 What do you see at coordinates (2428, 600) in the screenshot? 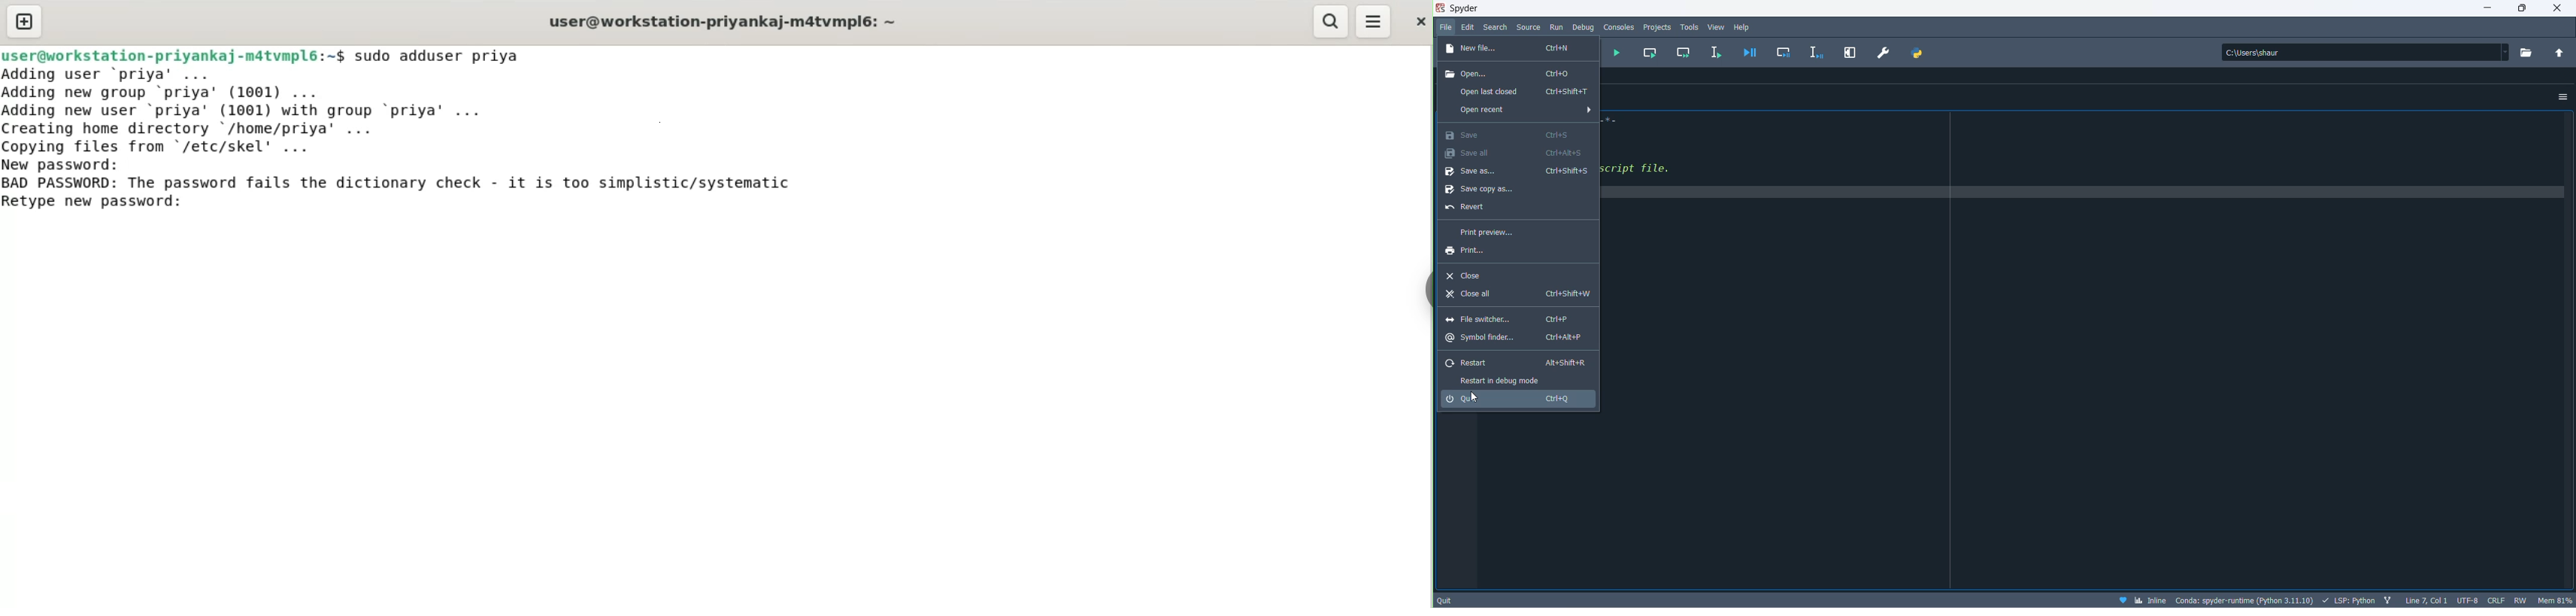
I see `line and column` at bounding box center [2428, 600].